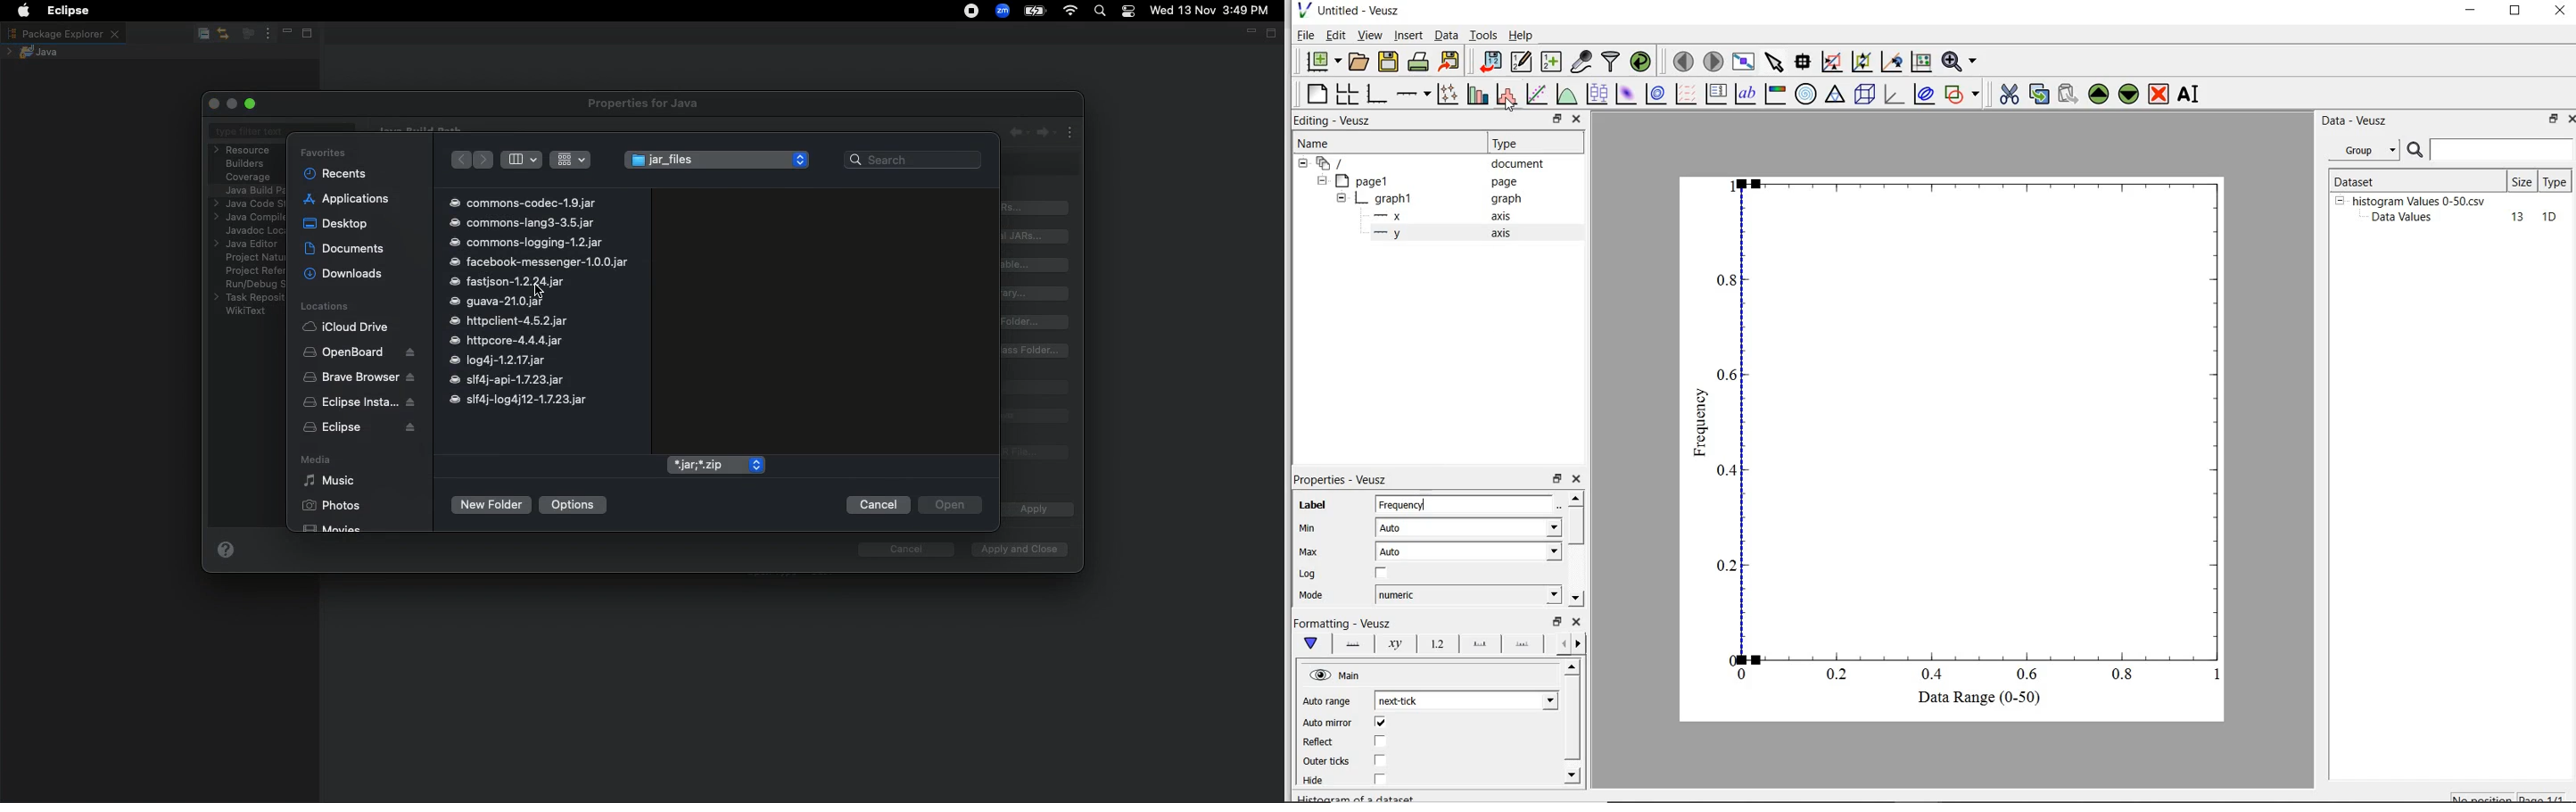  What do you see at coordinates (253, 270) in the screenshot?
I see `Project references ` at bounding box center [253, 270].